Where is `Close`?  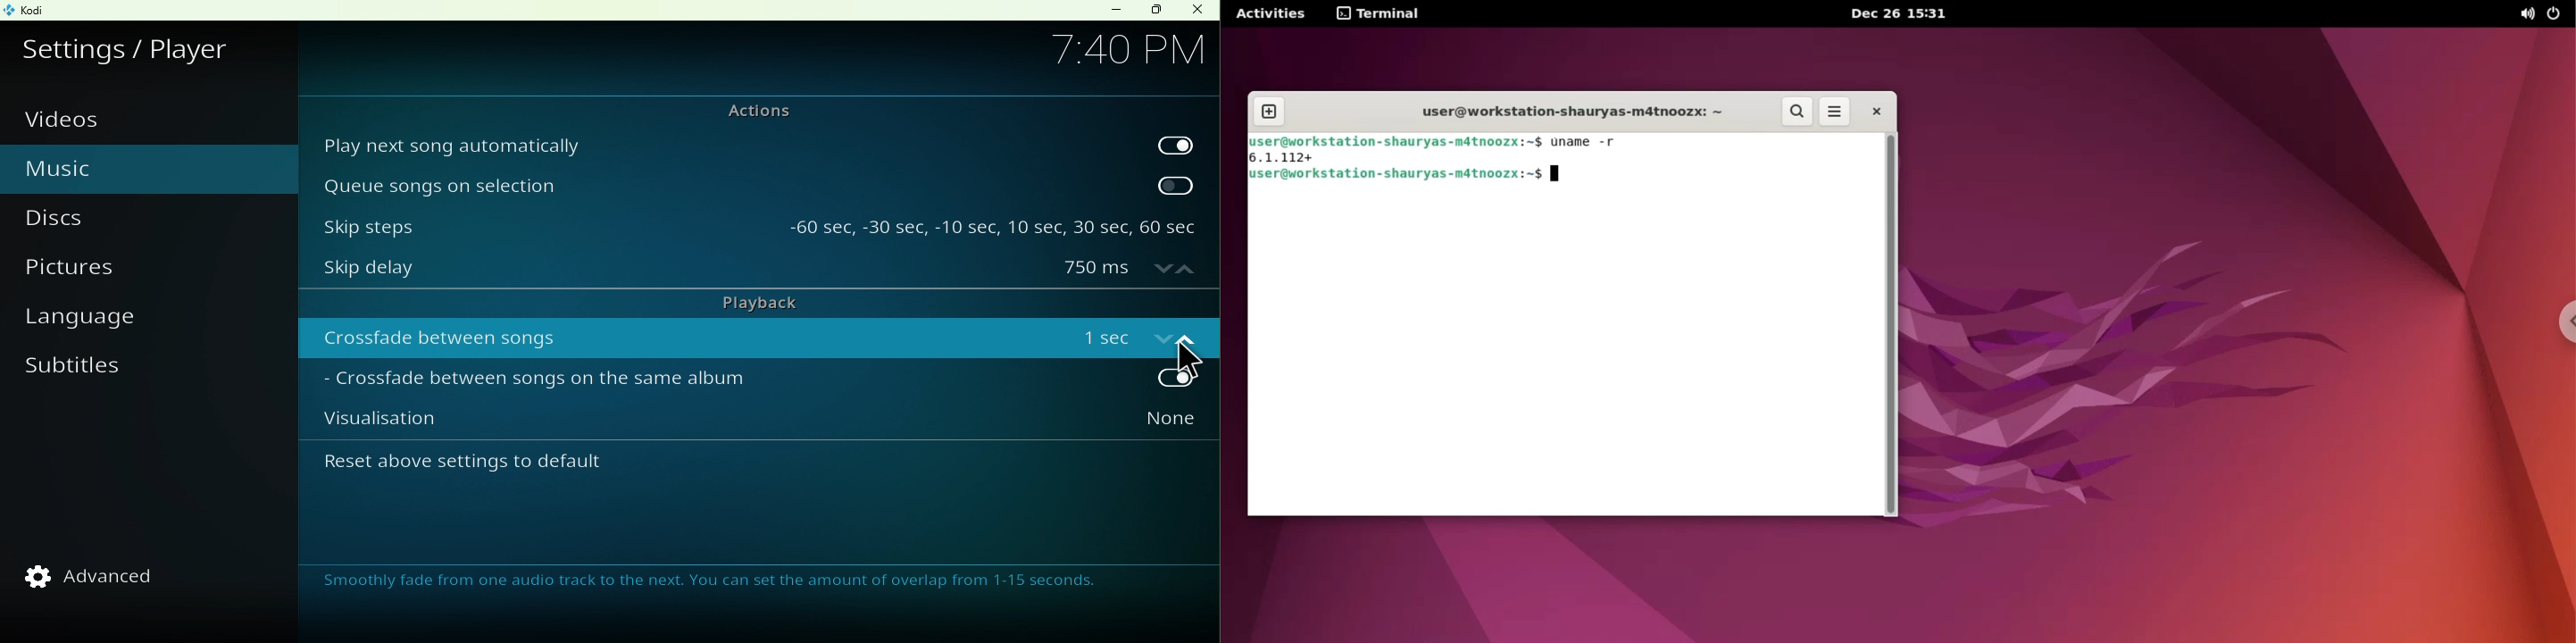 Close is located at coordinates (1196, 11).